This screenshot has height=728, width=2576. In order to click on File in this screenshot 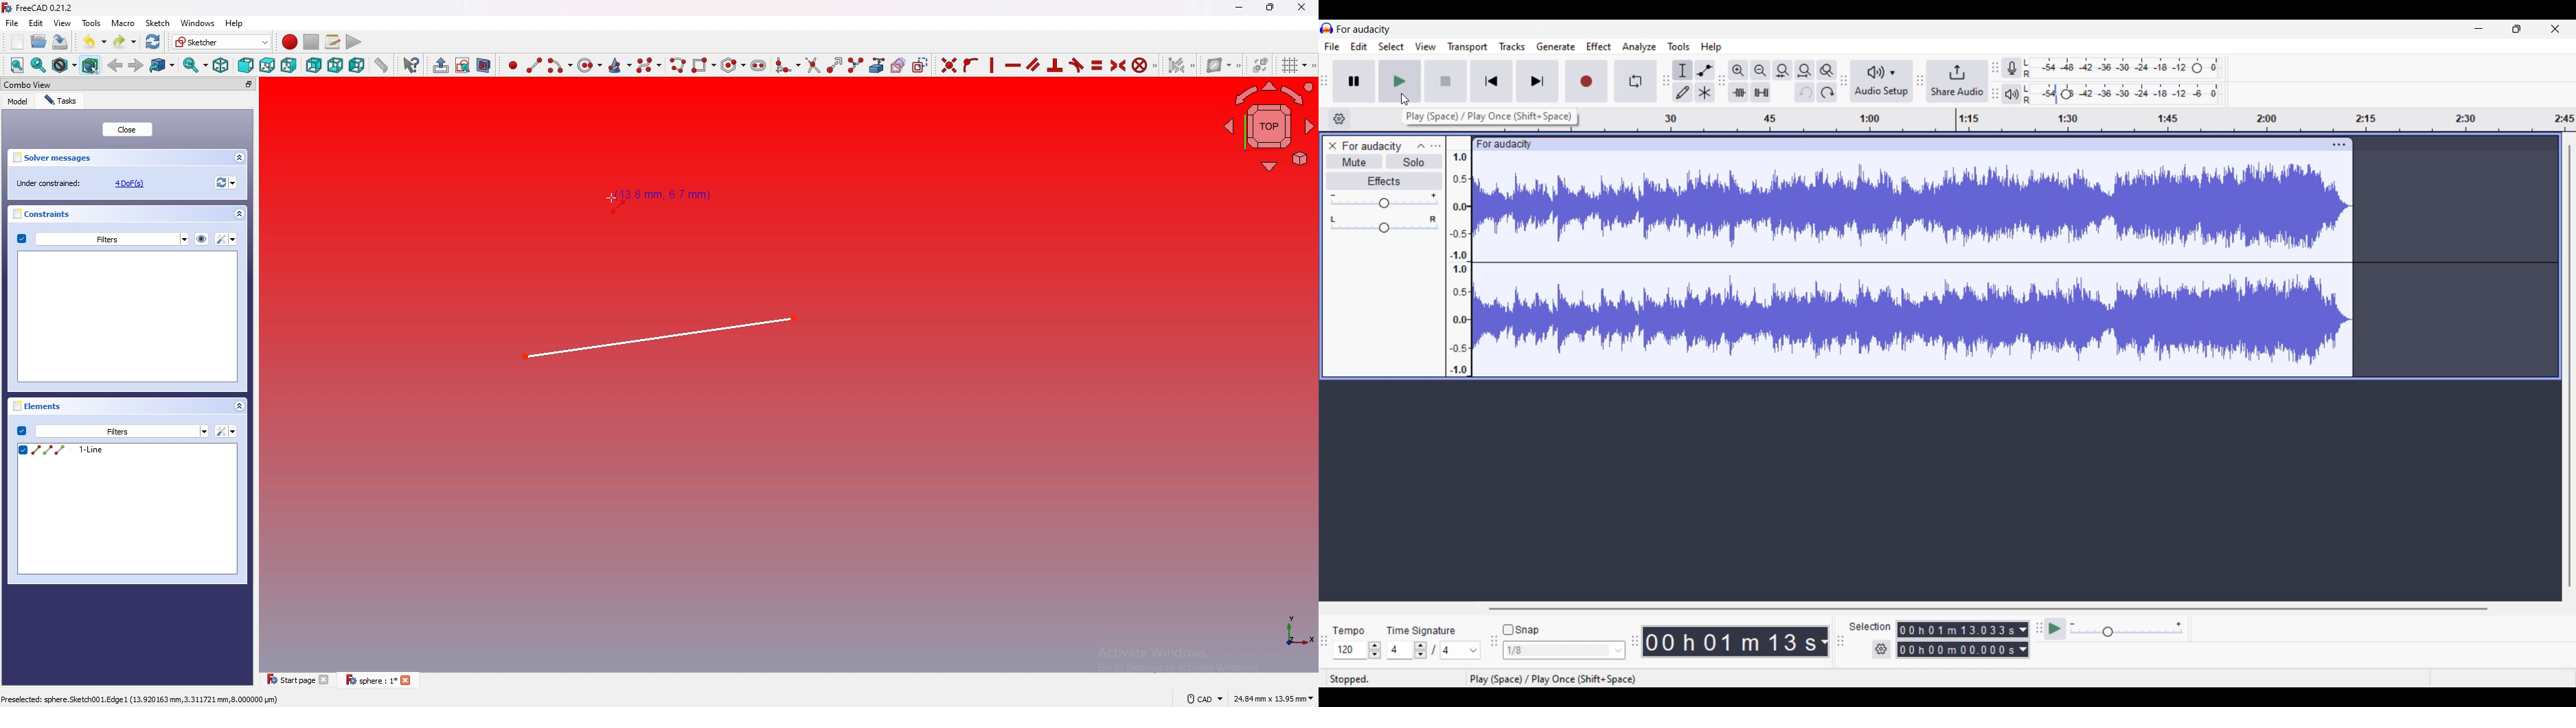, I will do `click(12, 23)`.